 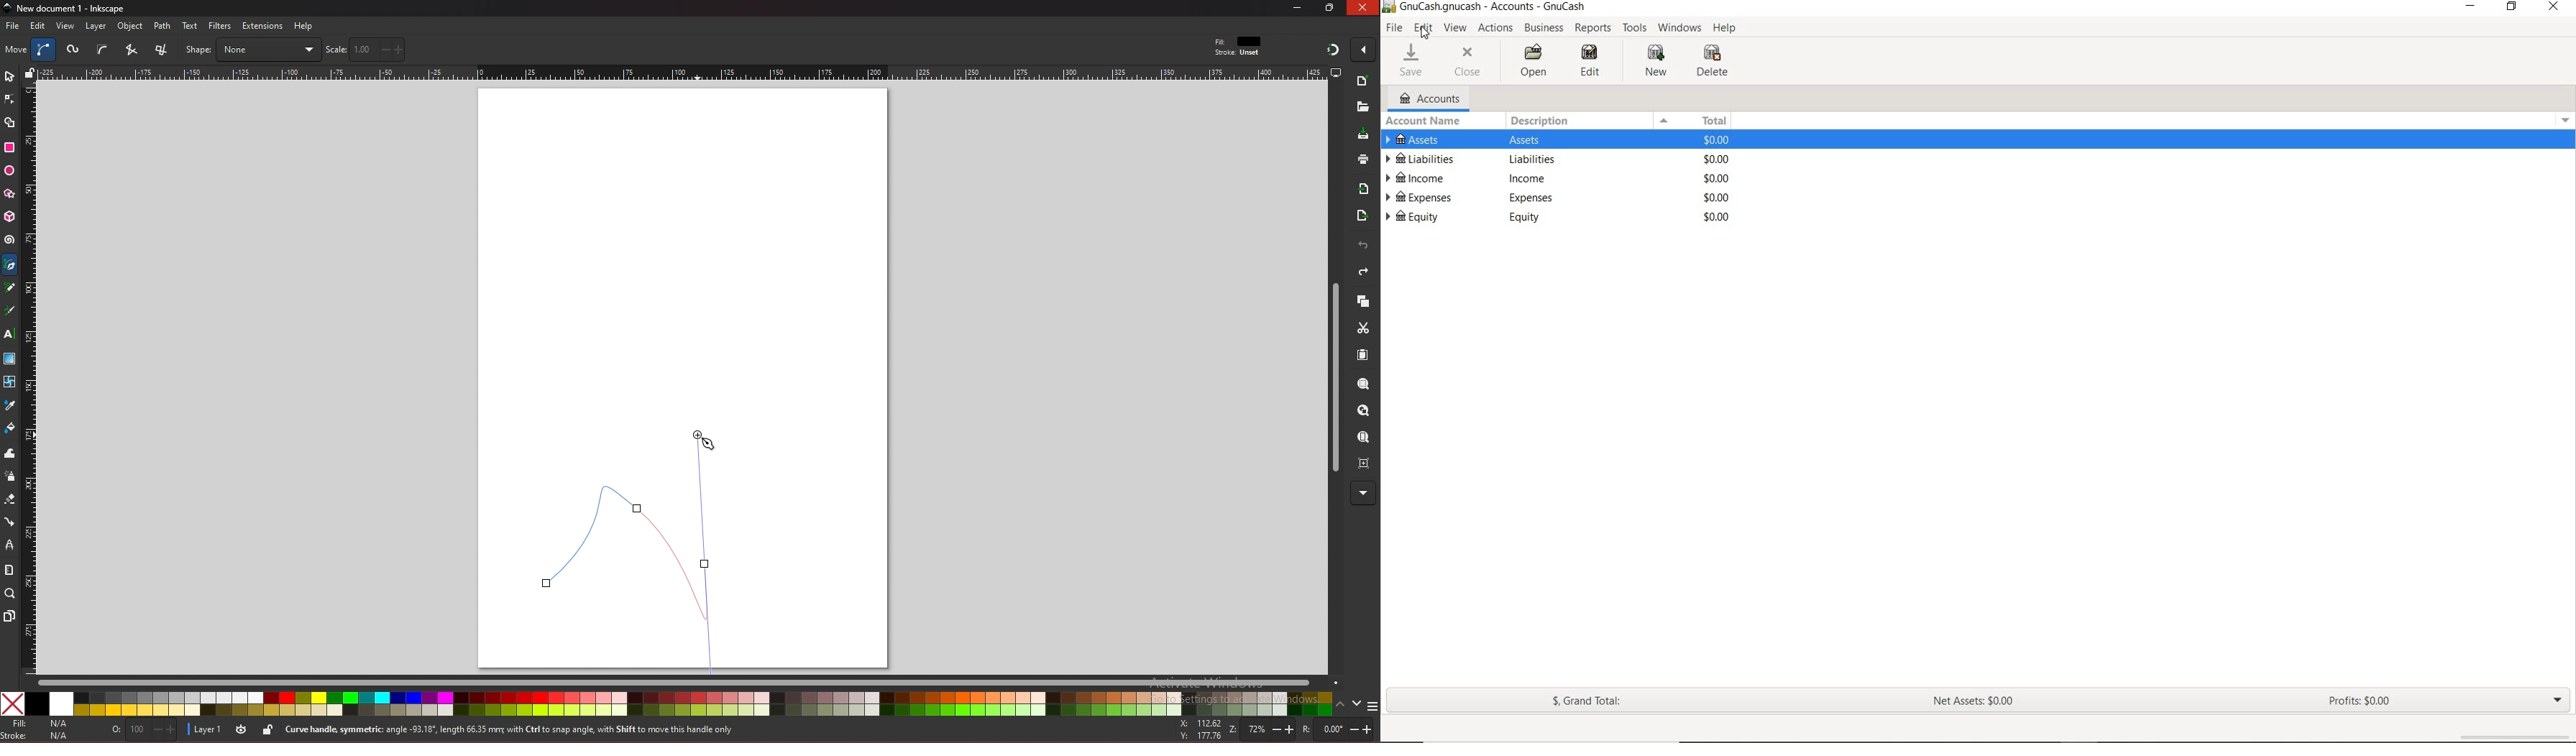 What do you see at coordinates (10, 522) in the screenshot?
I see `connector` at bounding box center [10, 522].